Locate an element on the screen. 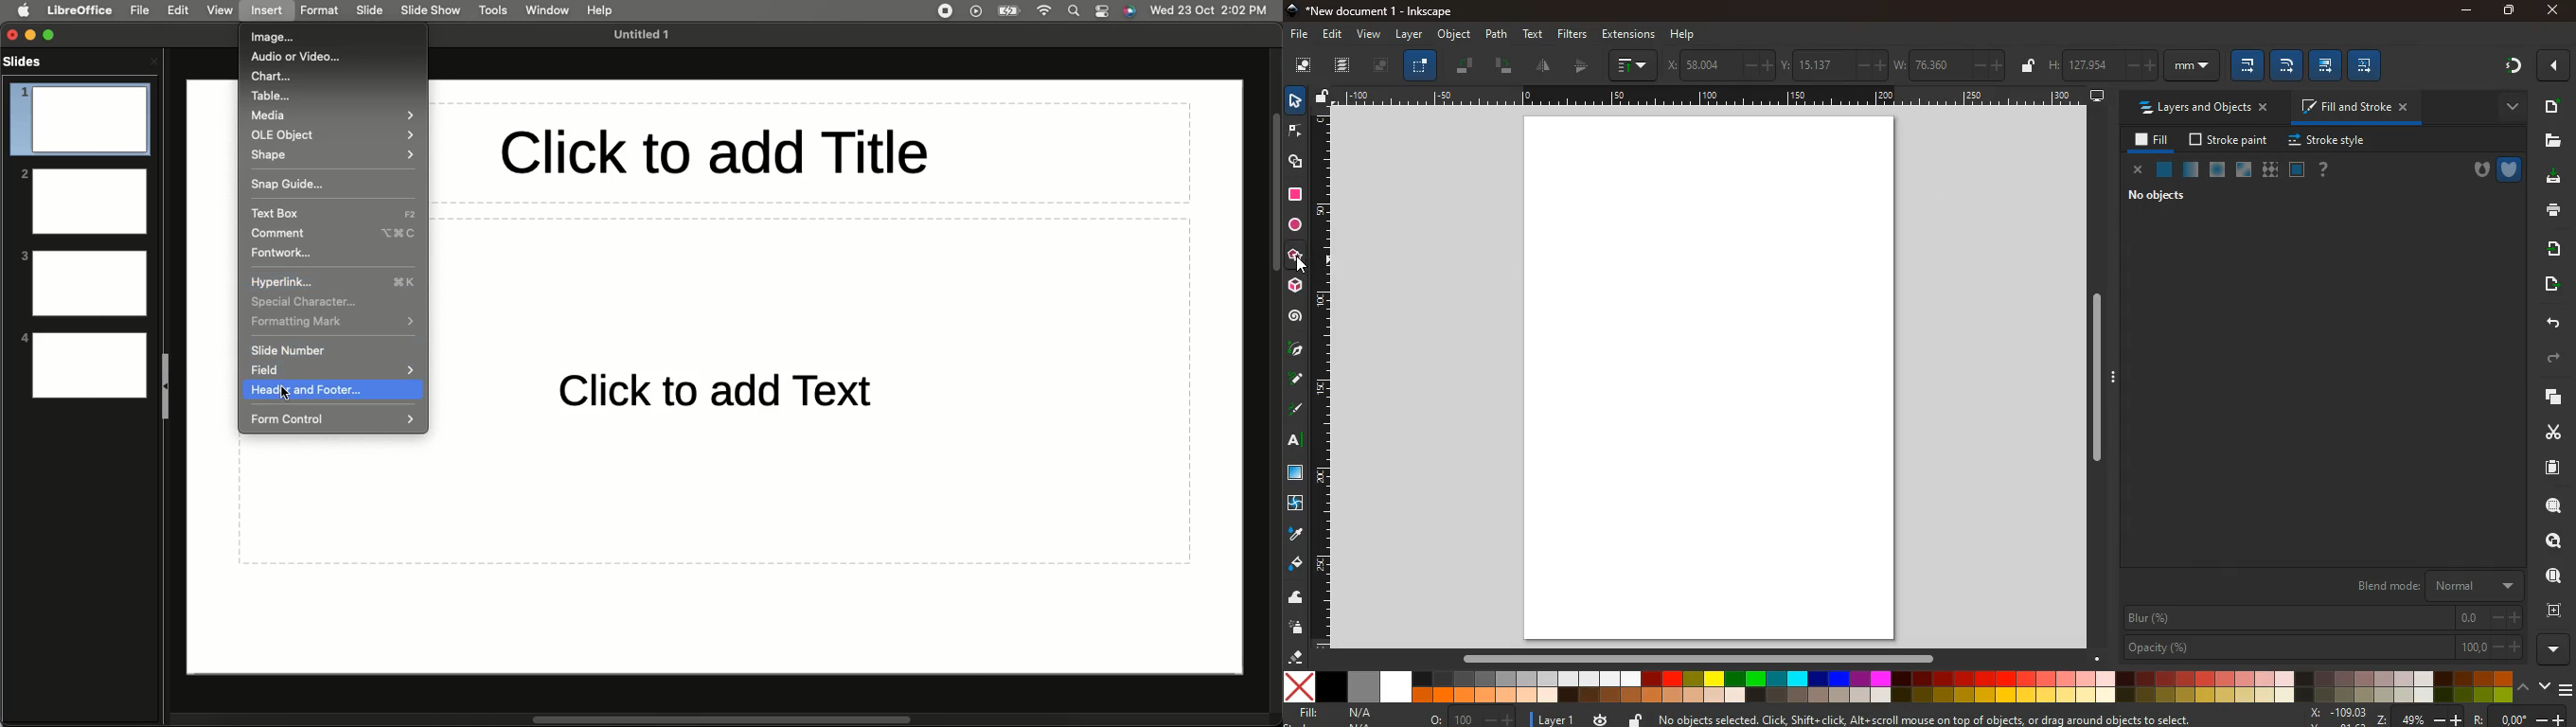  3d tool is located at coordinates (1295, 286).